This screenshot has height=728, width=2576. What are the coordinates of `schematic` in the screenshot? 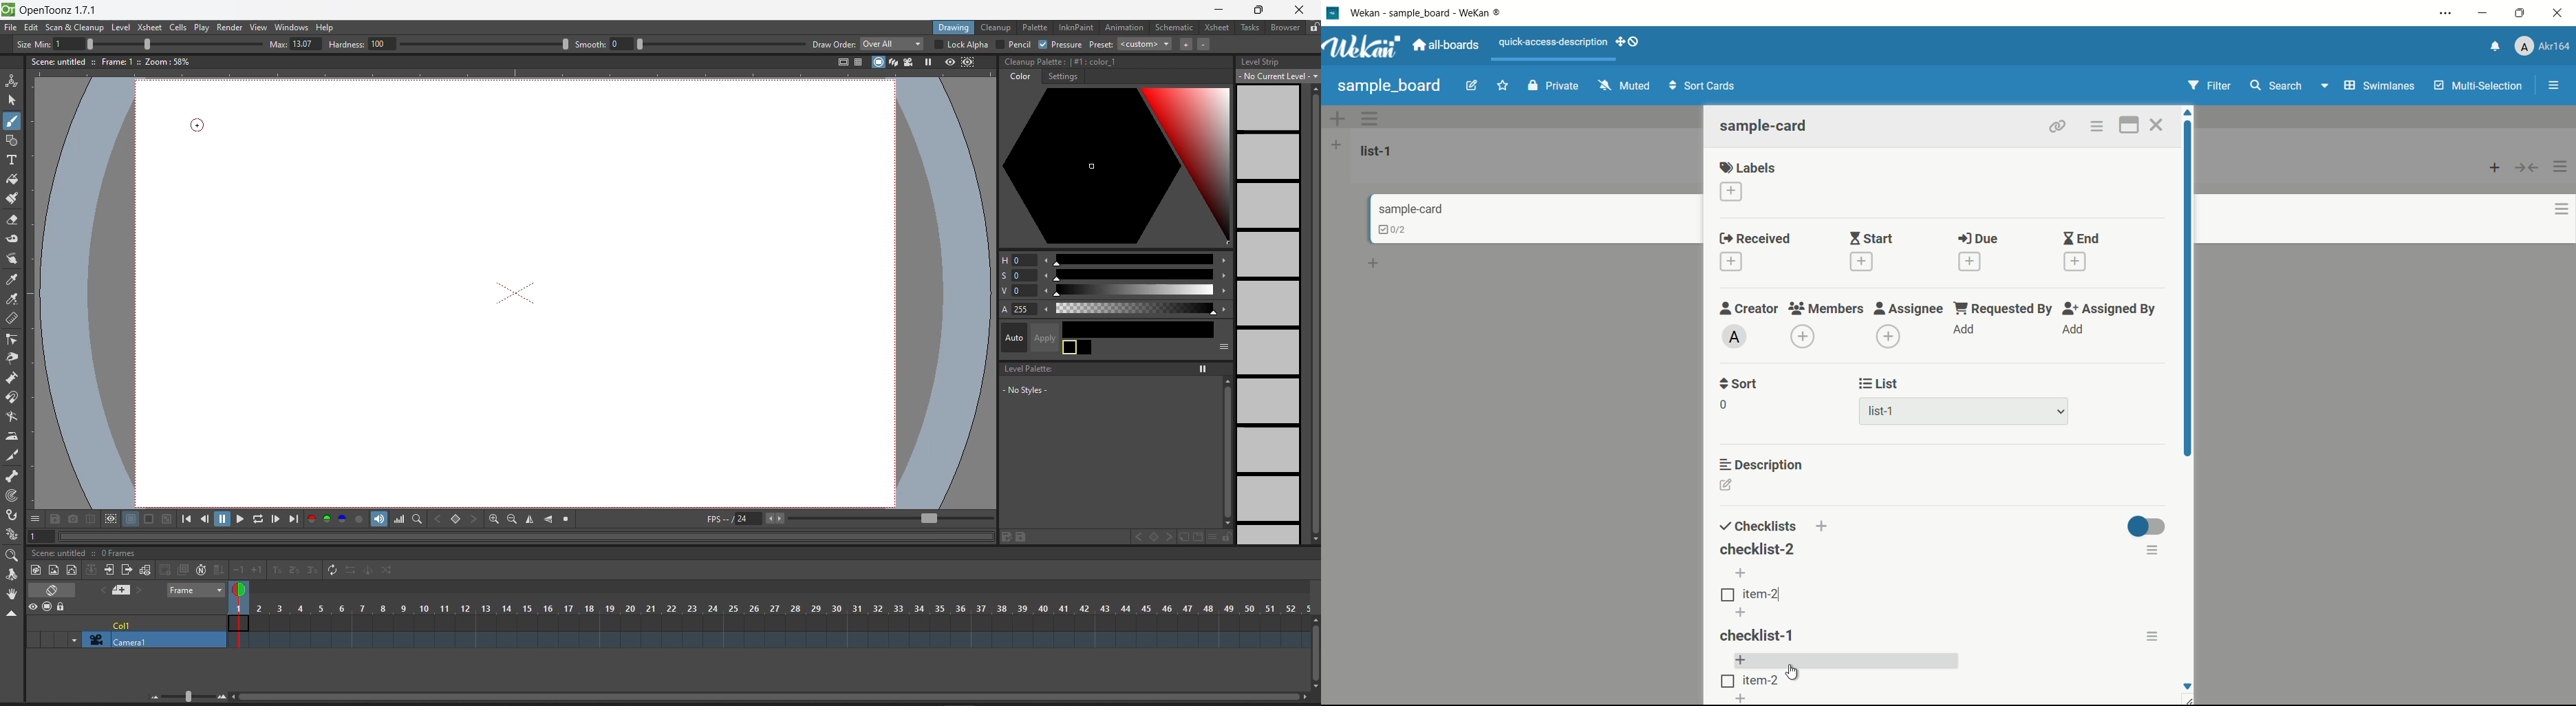 It's located at (1174, 28).